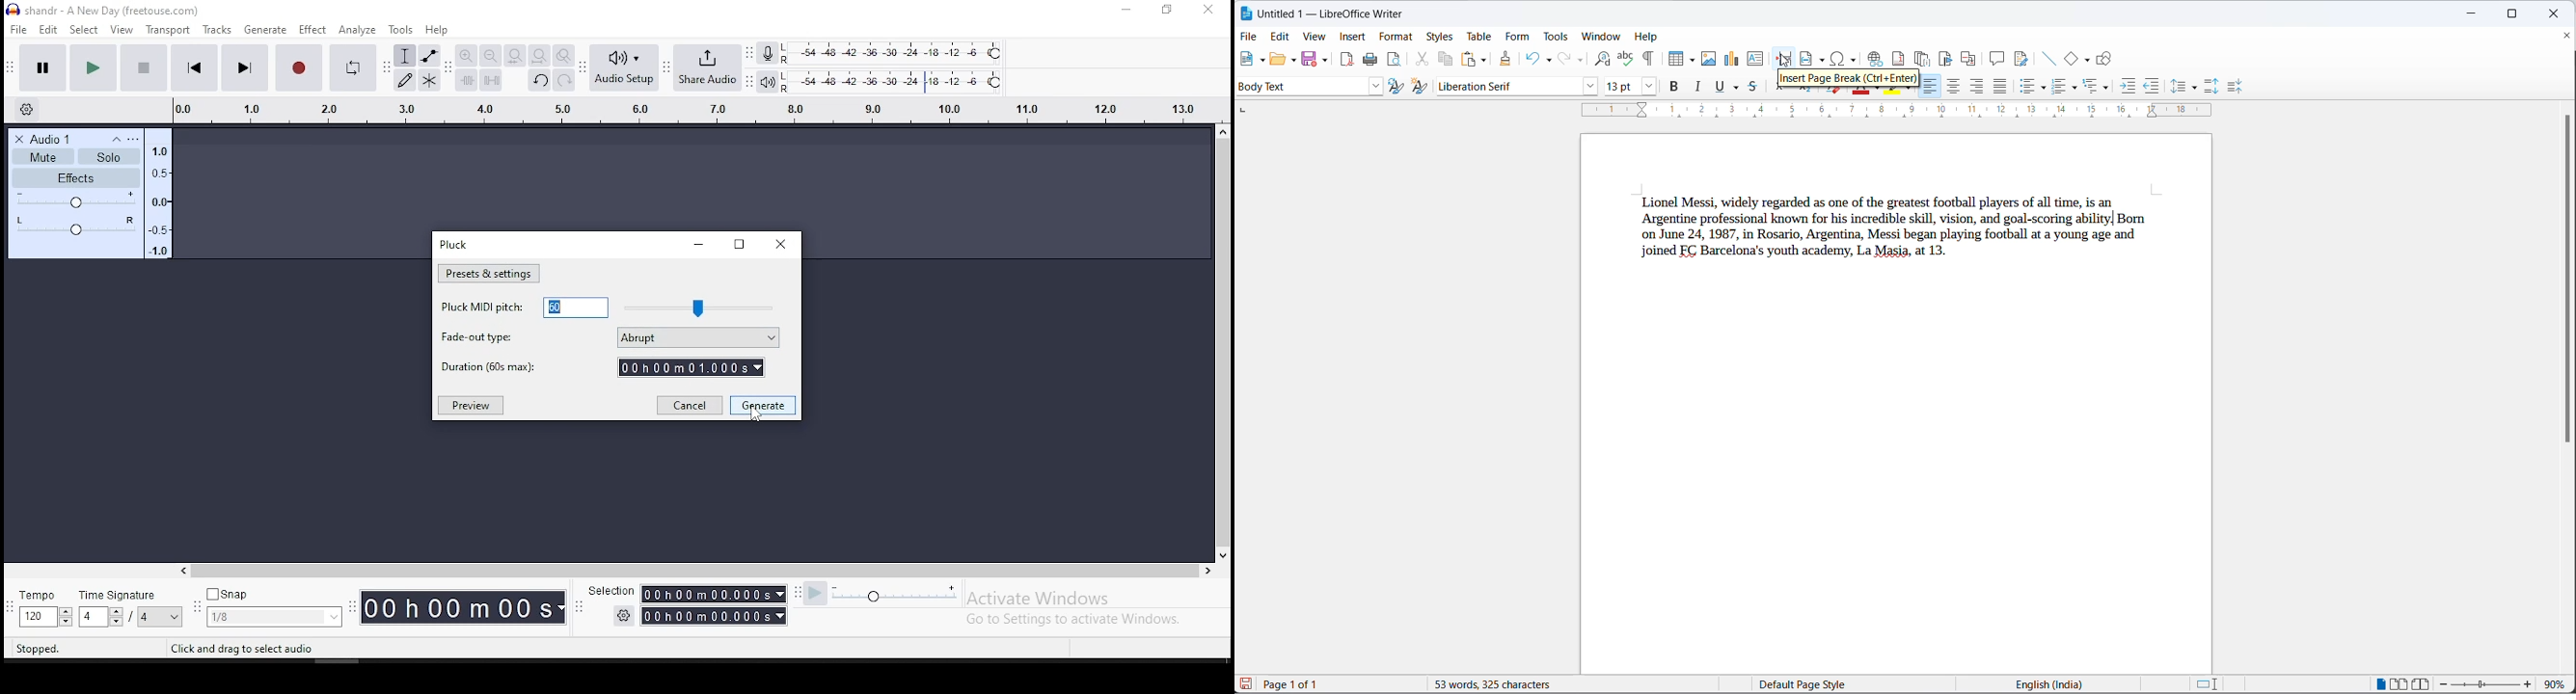 The width and height of the screenshot is (2576, 700). What do you see at coordinates (2400, 683) in the screenshot?
I see `multipage view` at bounding box center [2400, 683].